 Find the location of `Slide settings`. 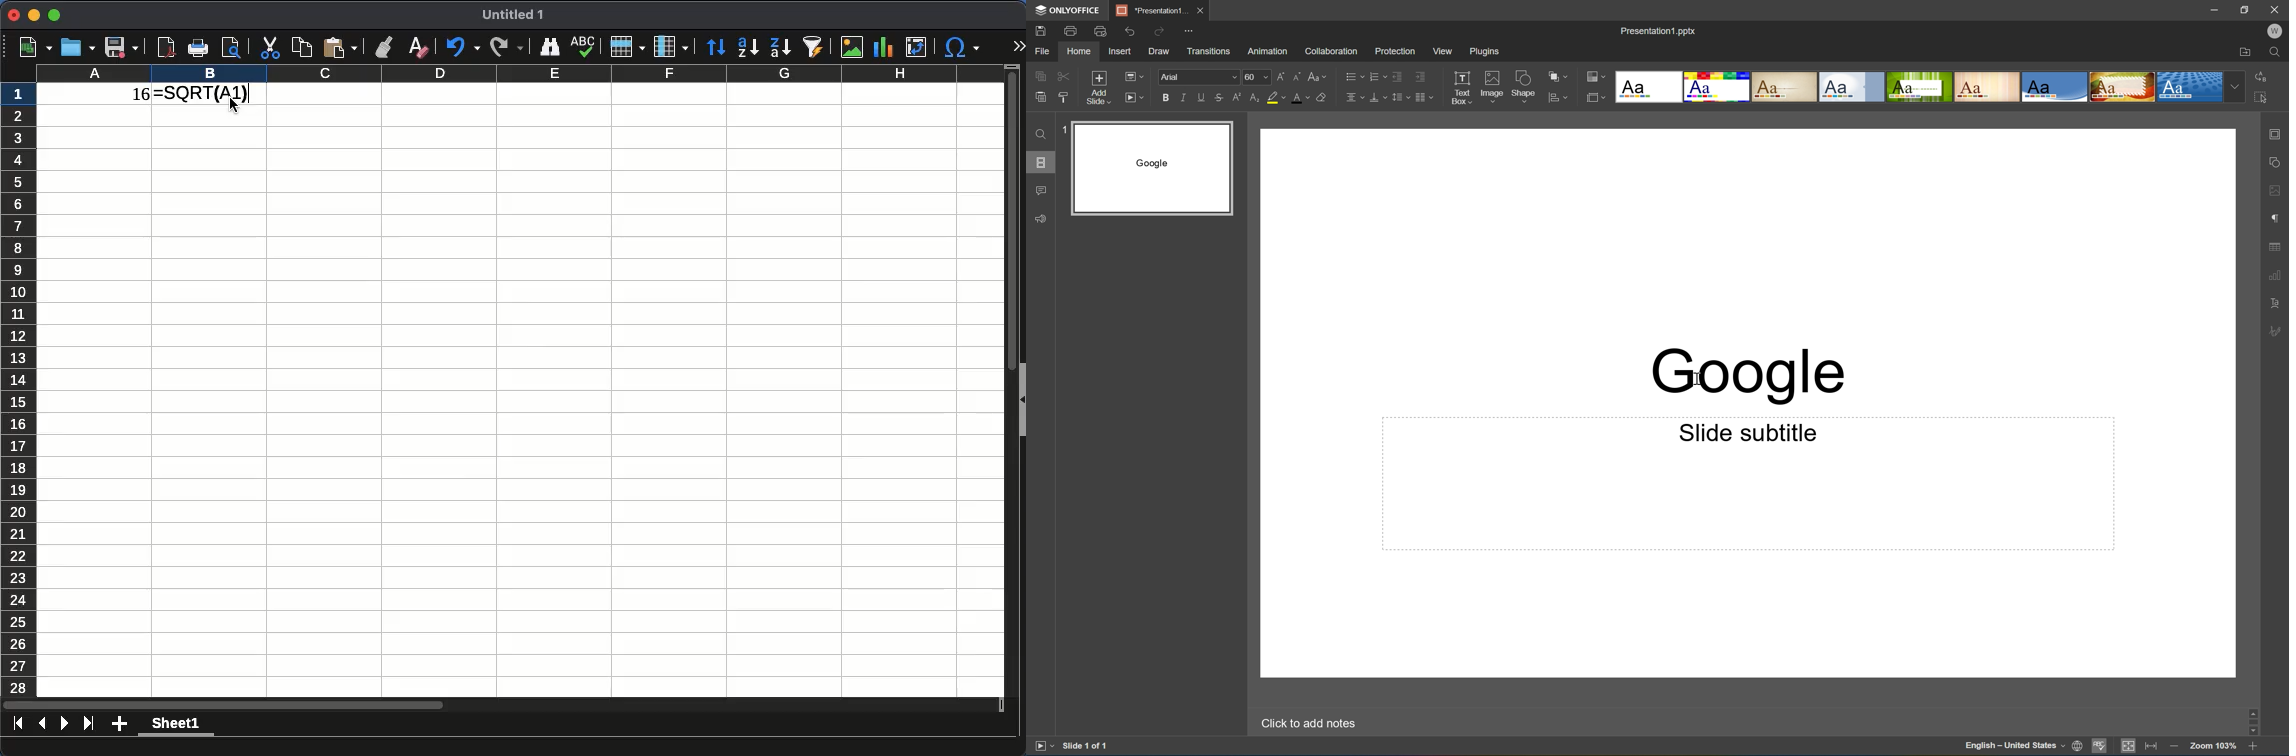

Slide settings is located at coordinates (2276, 134).